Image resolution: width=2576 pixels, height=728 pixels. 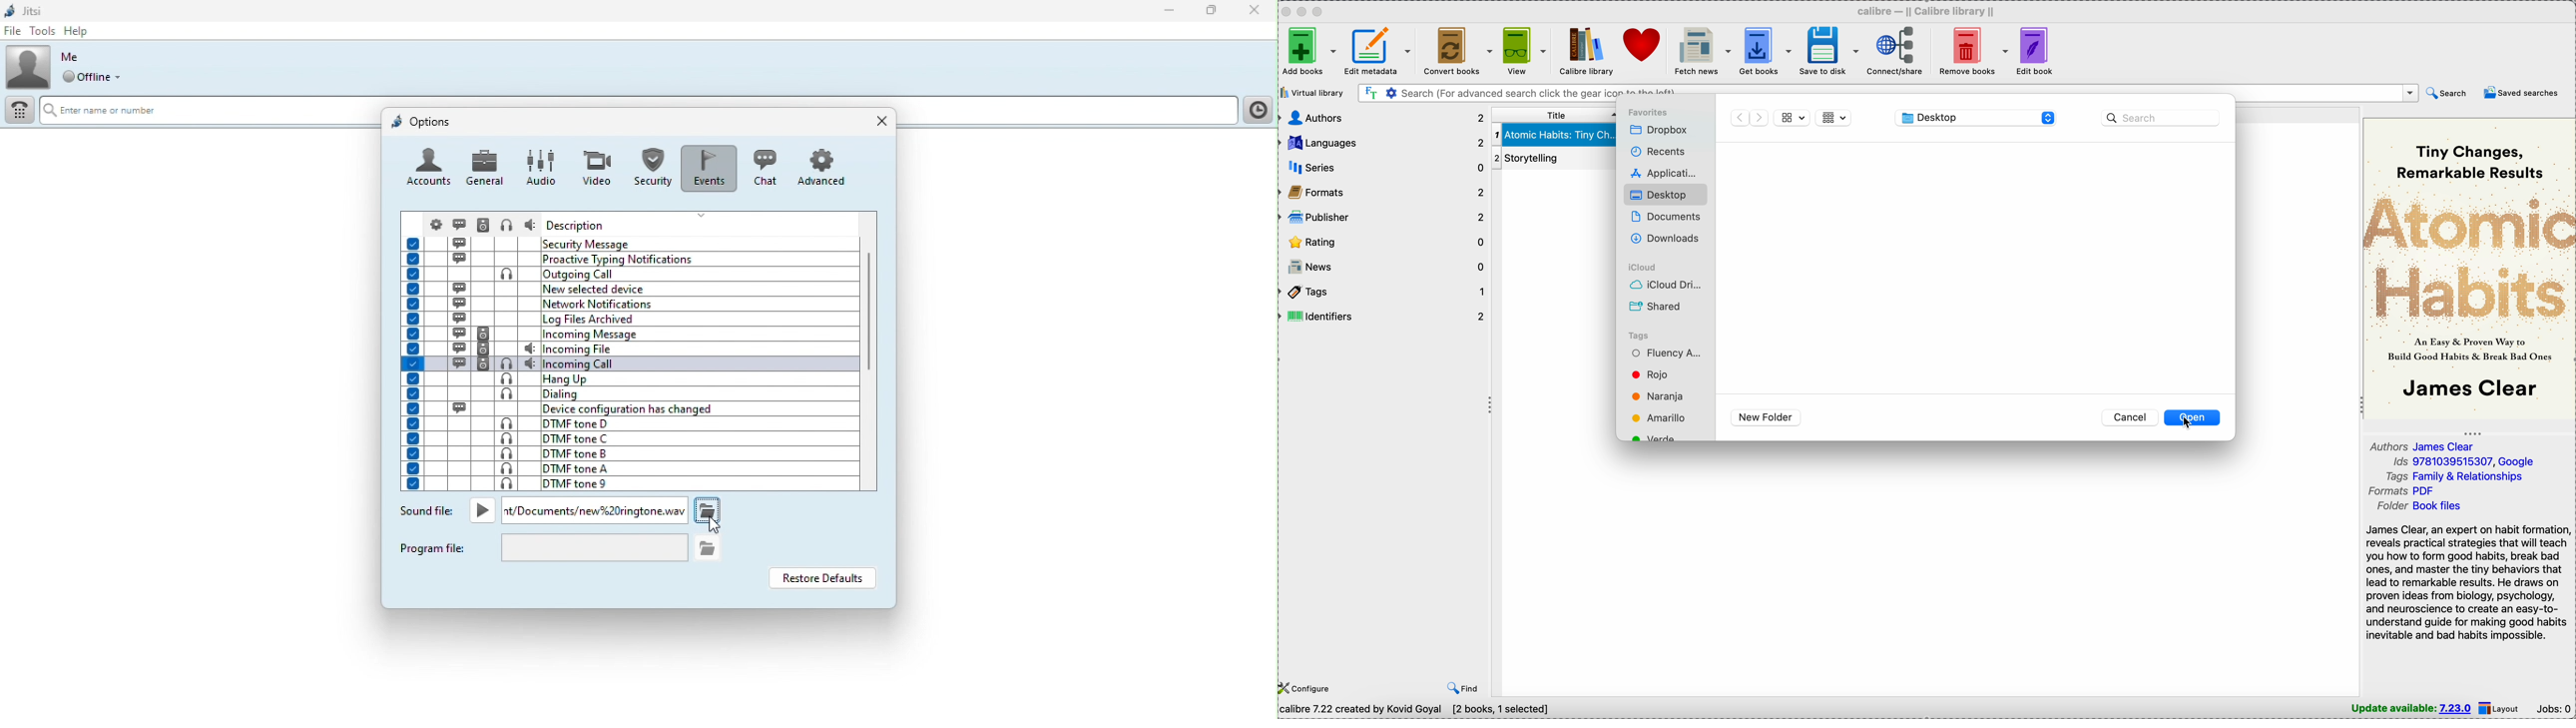 What do you see at coordinates (716, 527) in the screenshot?
I see `cursor` at bounding box center [716, 527].